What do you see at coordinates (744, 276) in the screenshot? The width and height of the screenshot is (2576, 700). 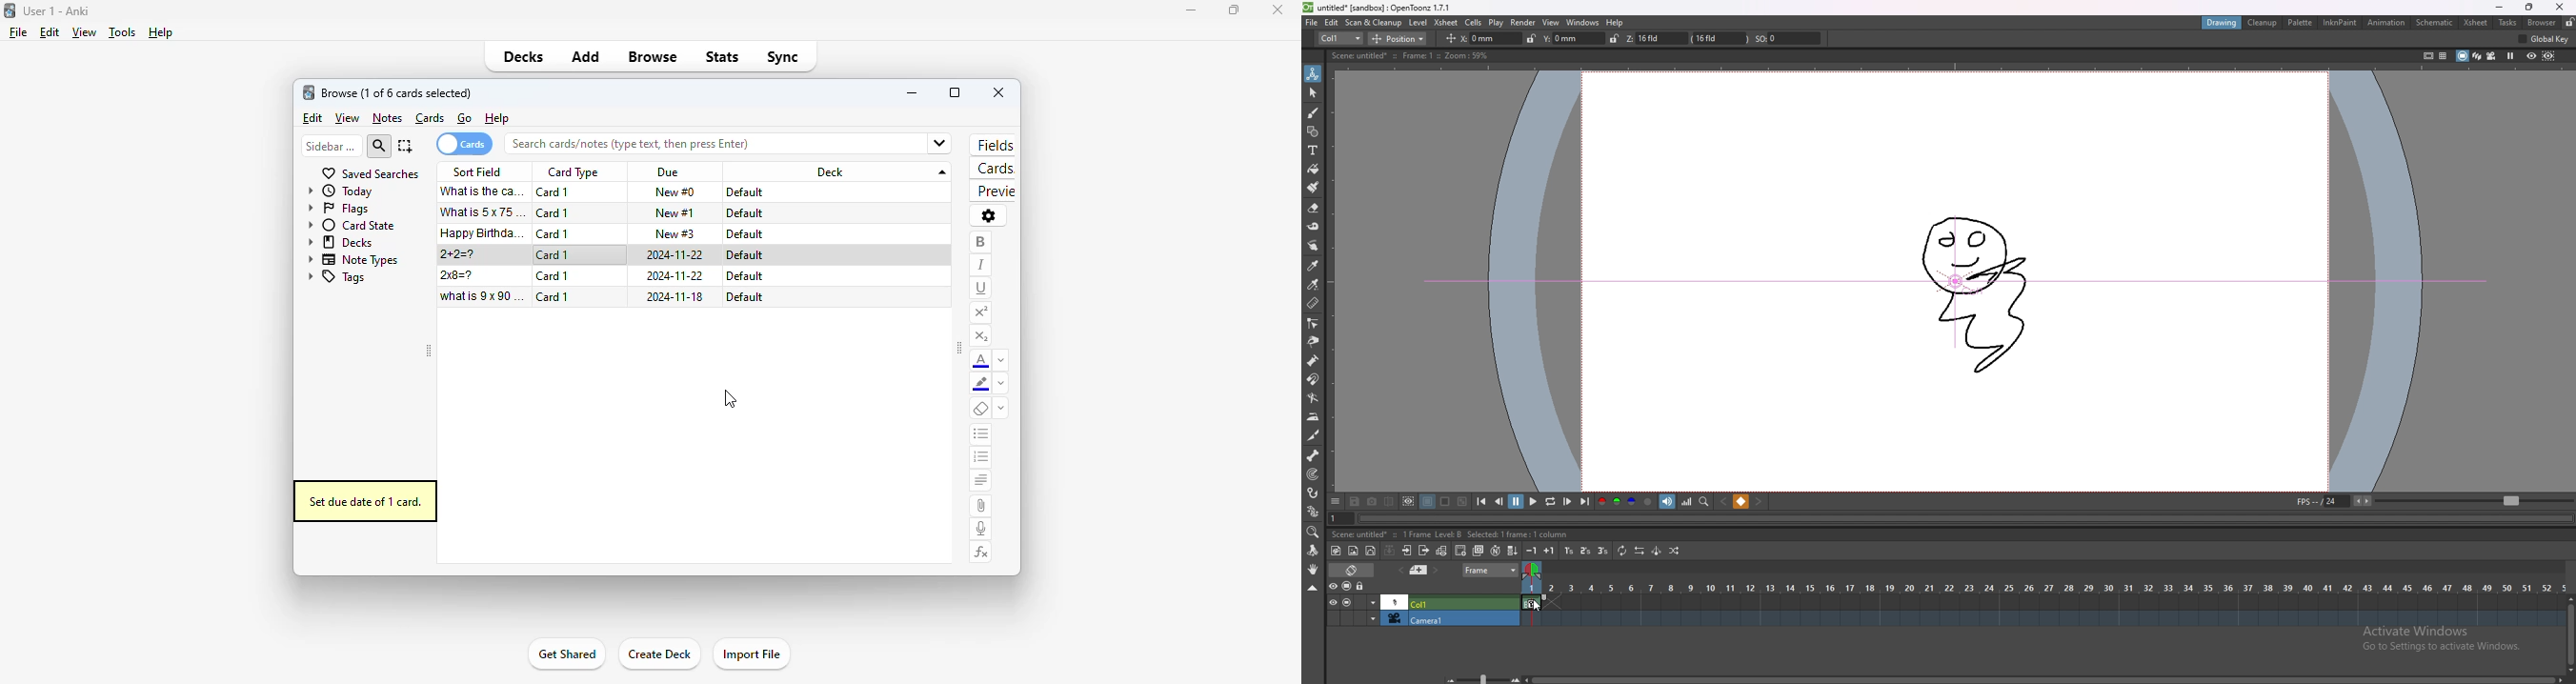 I see `default` at bounding box center [744, 276].